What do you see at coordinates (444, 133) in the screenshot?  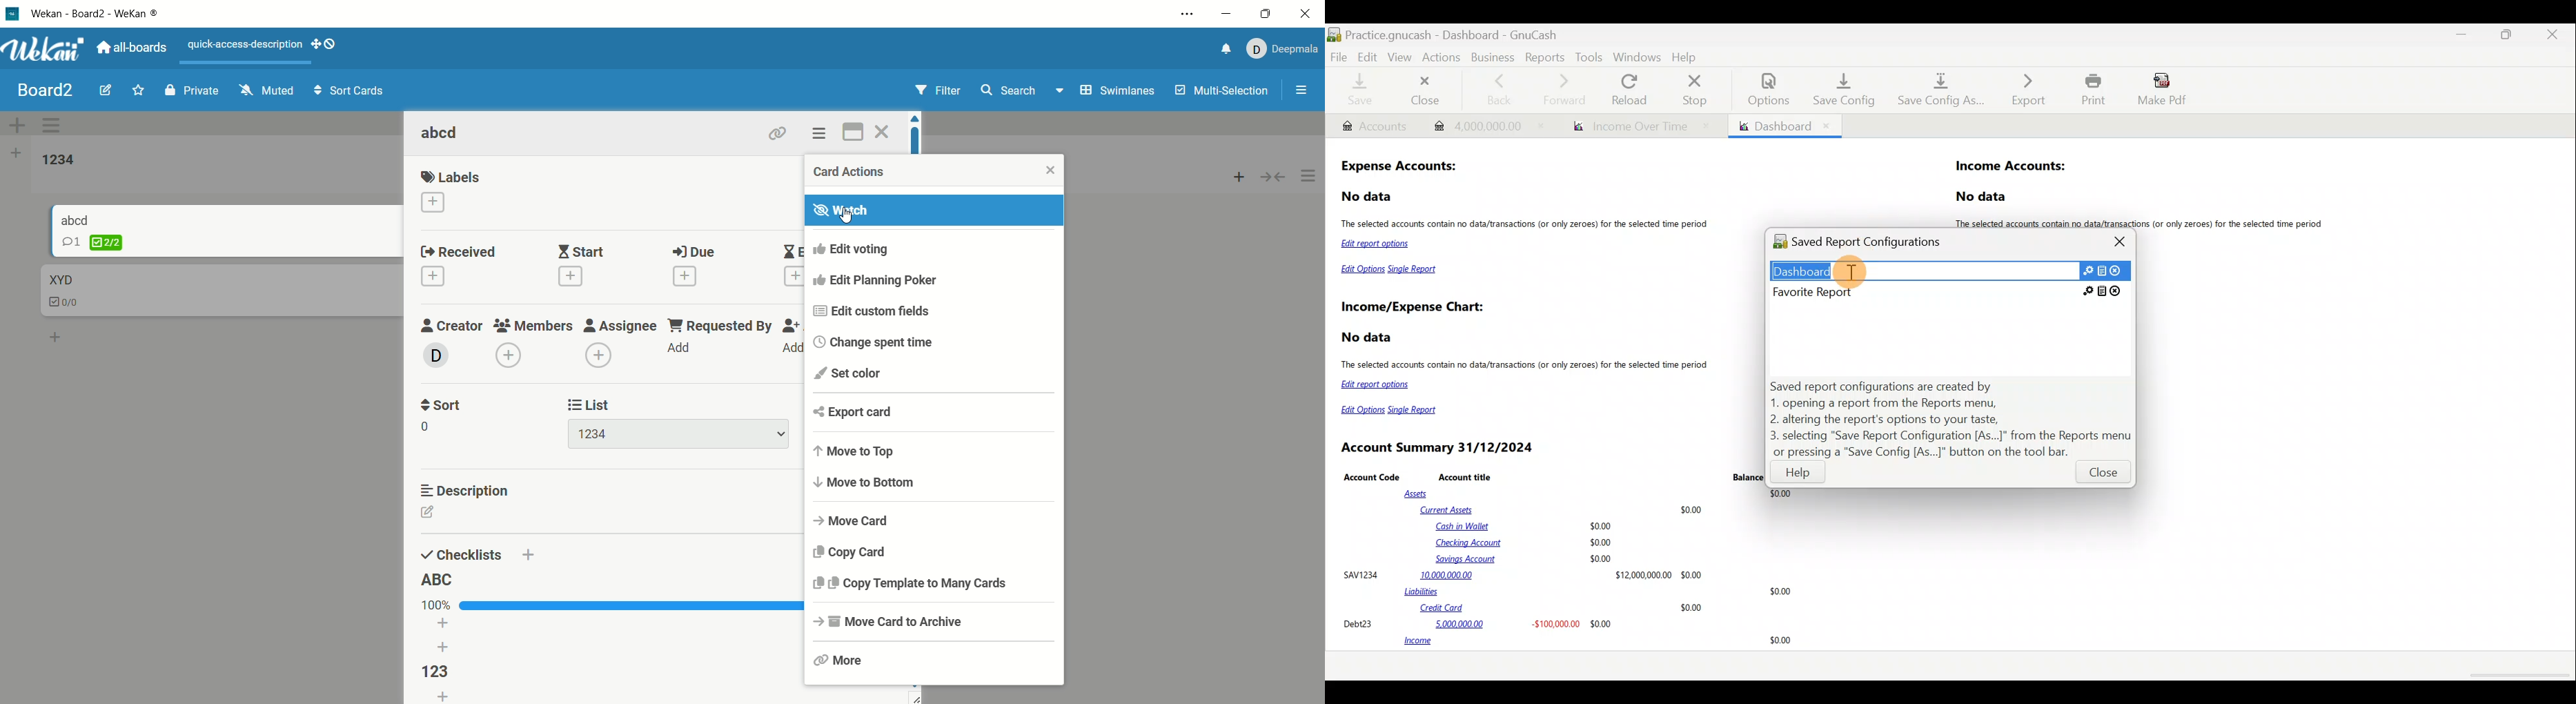 I see `card title` at bounding box center [444, 133].